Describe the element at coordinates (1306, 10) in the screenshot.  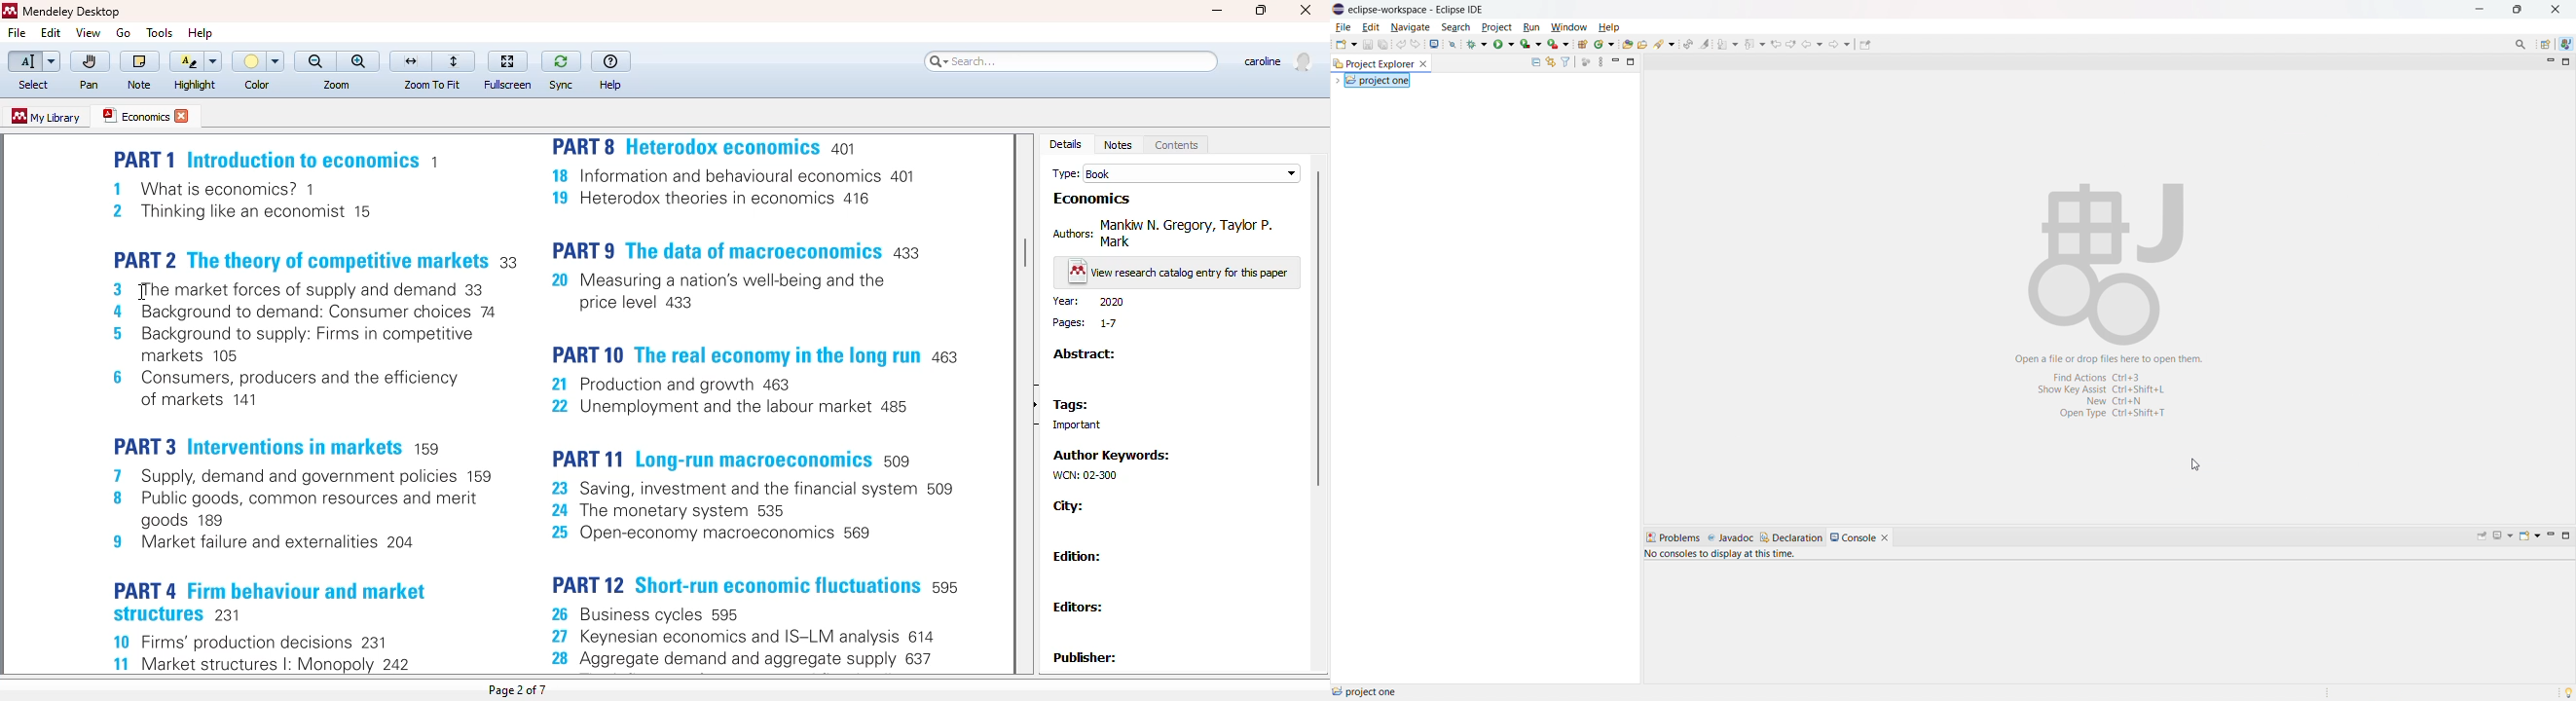
I see `Close` at that location.